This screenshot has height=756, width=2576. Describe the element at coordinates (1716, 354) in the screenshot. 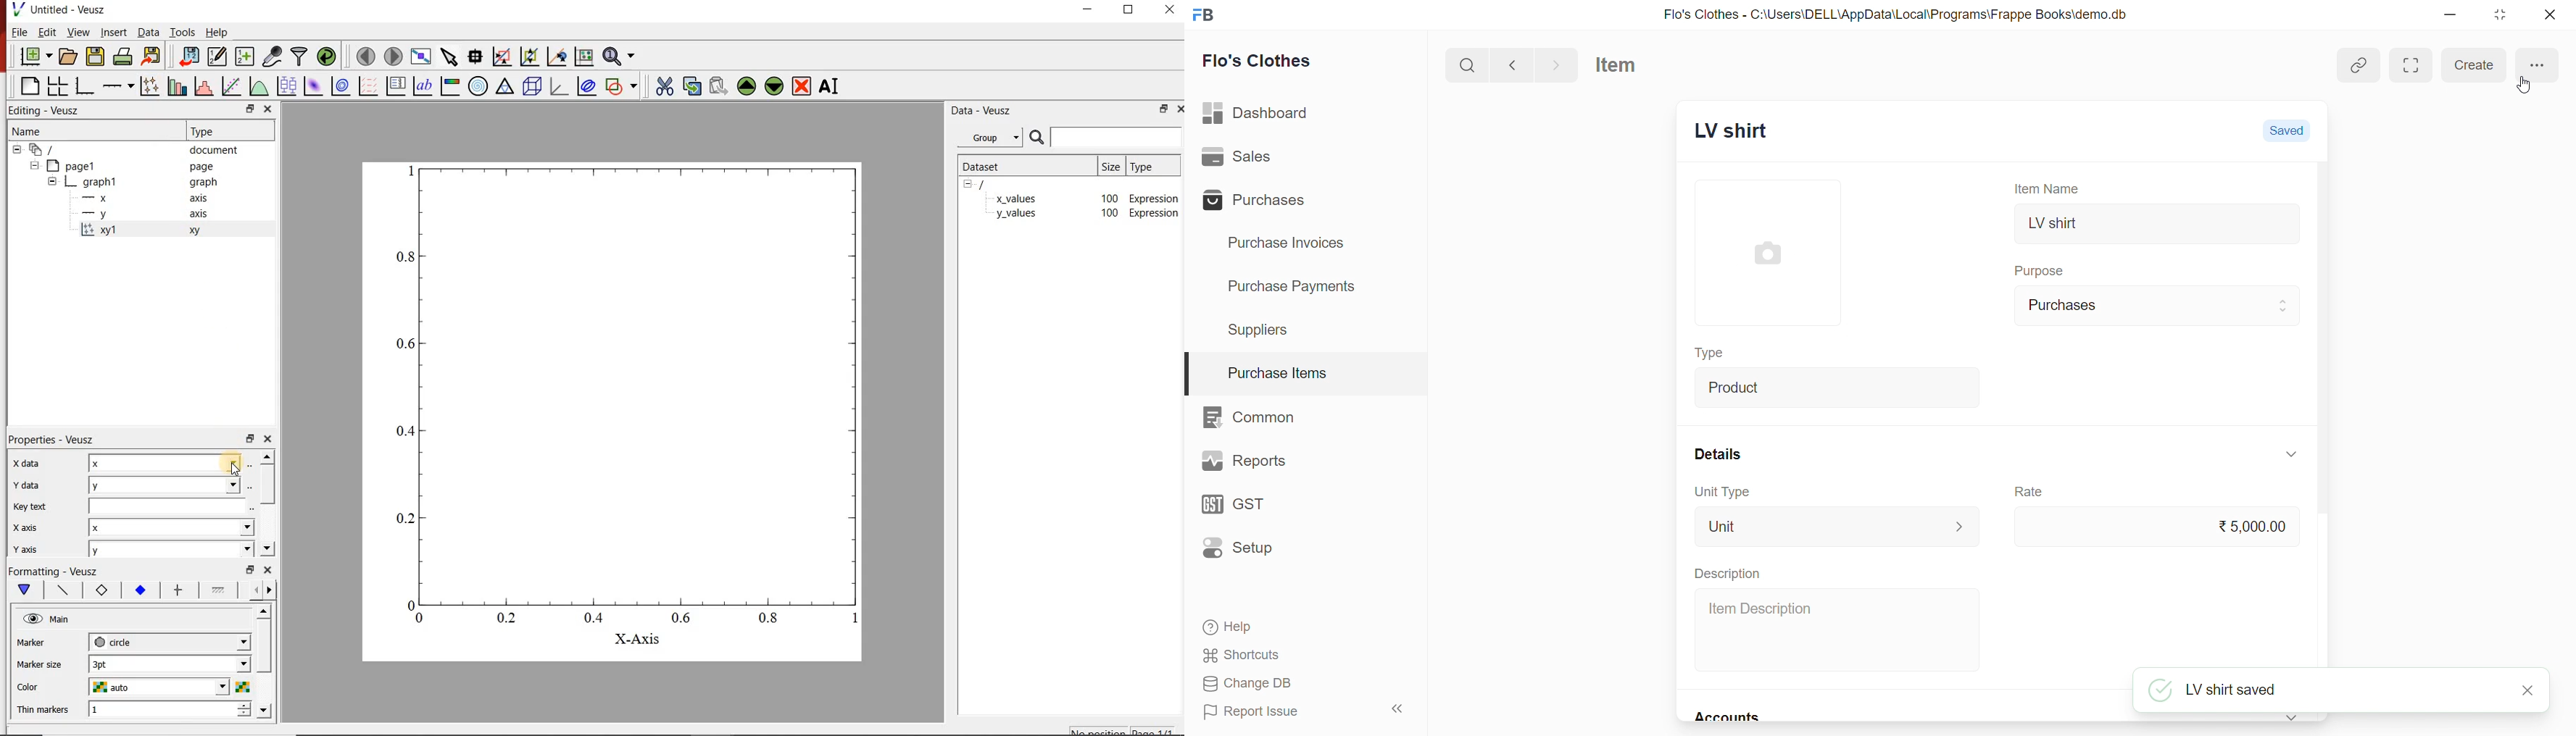

I see `Type` at that location.